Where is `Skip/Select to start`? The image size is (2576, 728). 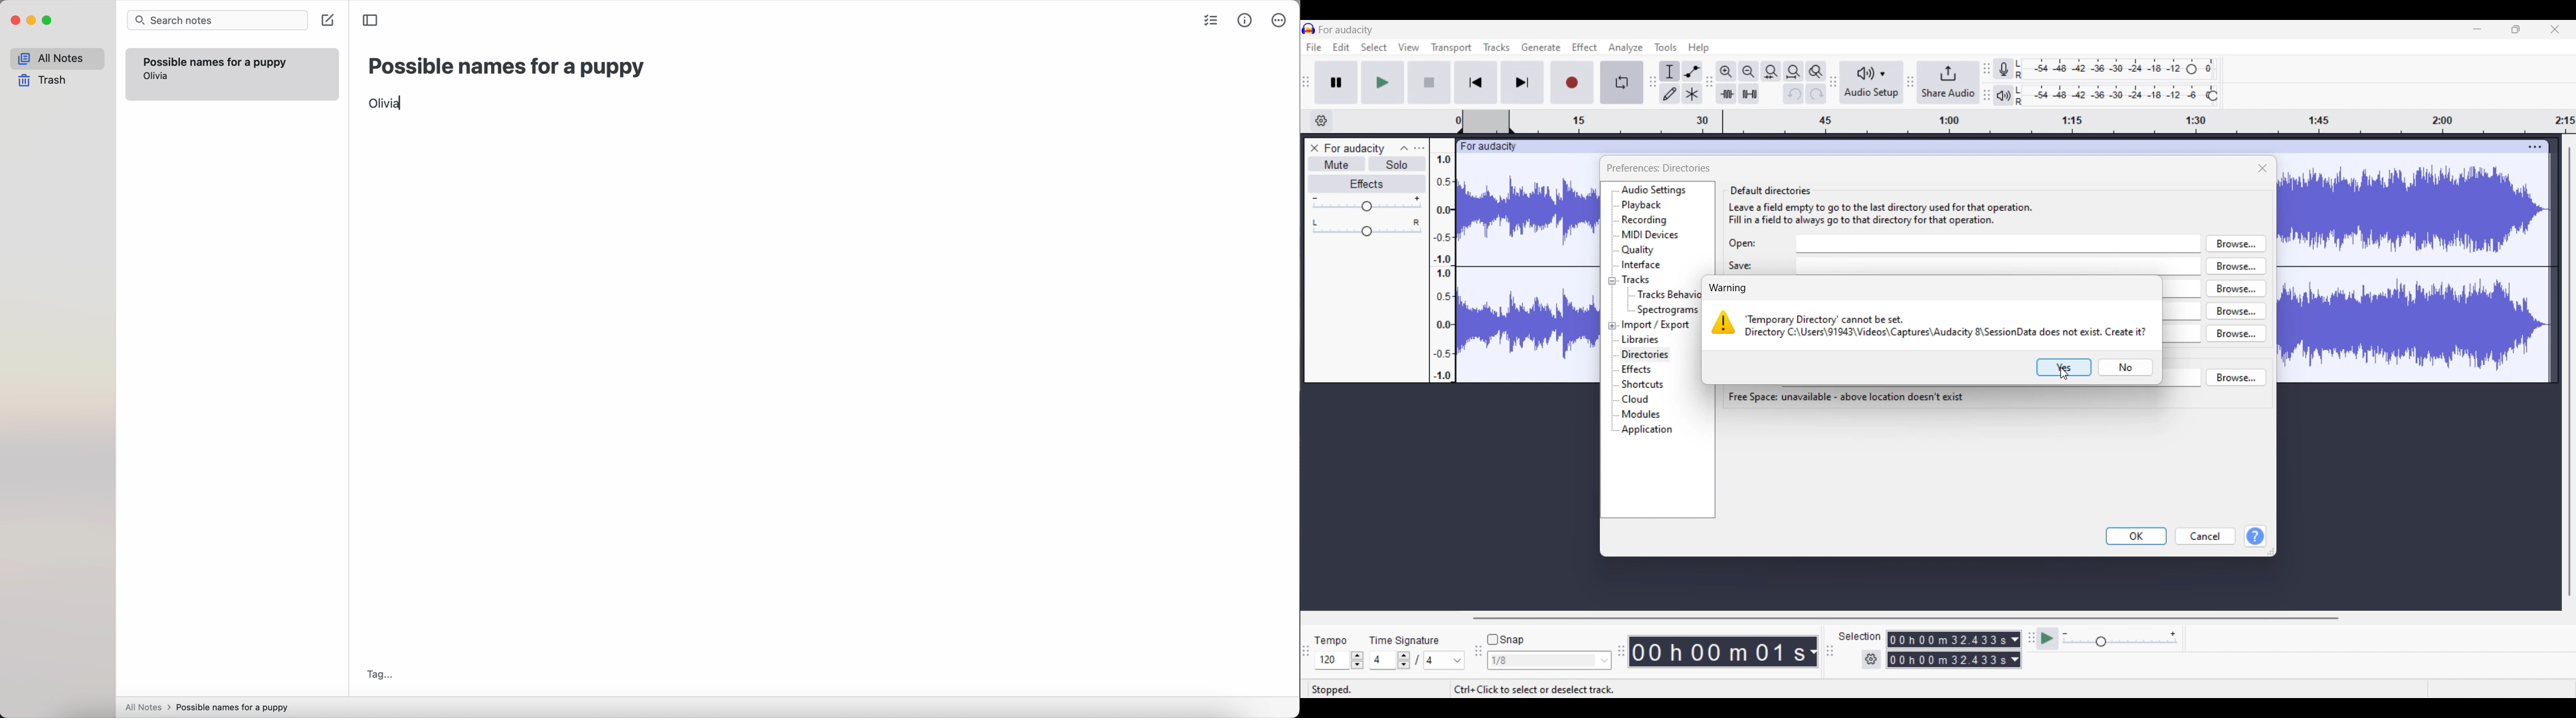 Skip/Select to start is located at coordinates (1476, 82).